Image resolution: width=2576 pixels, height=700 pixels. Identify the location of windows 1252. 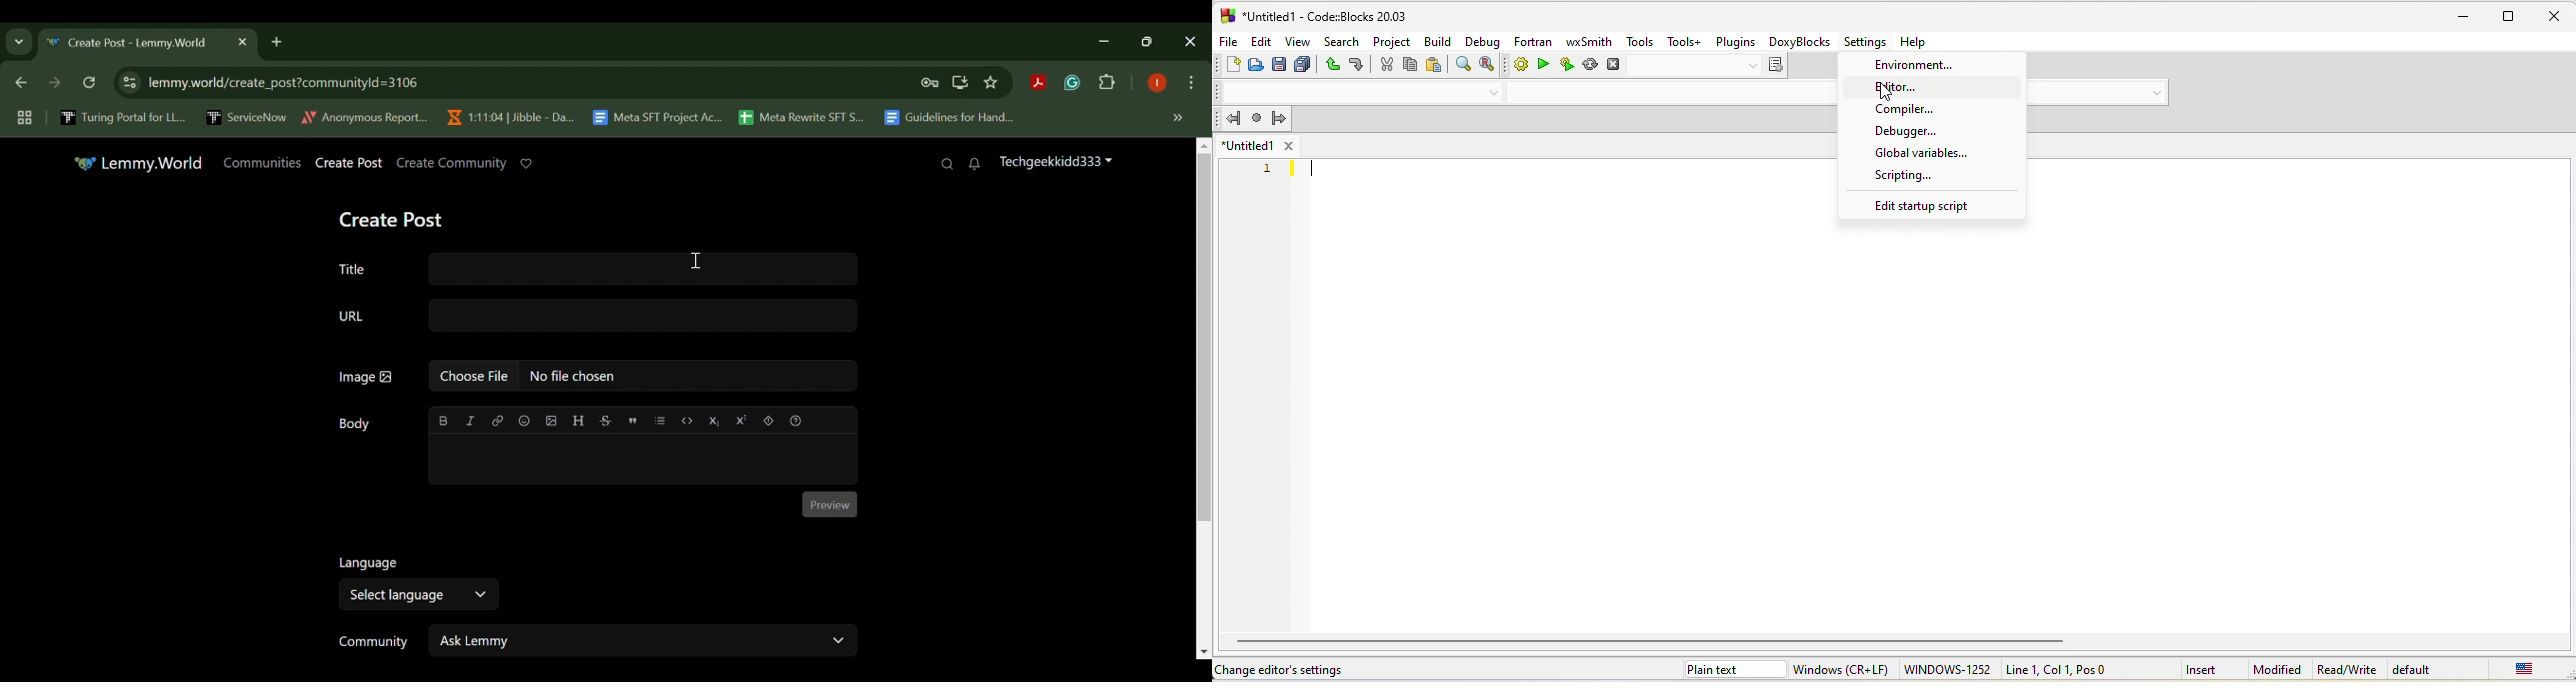
(1949, 670).